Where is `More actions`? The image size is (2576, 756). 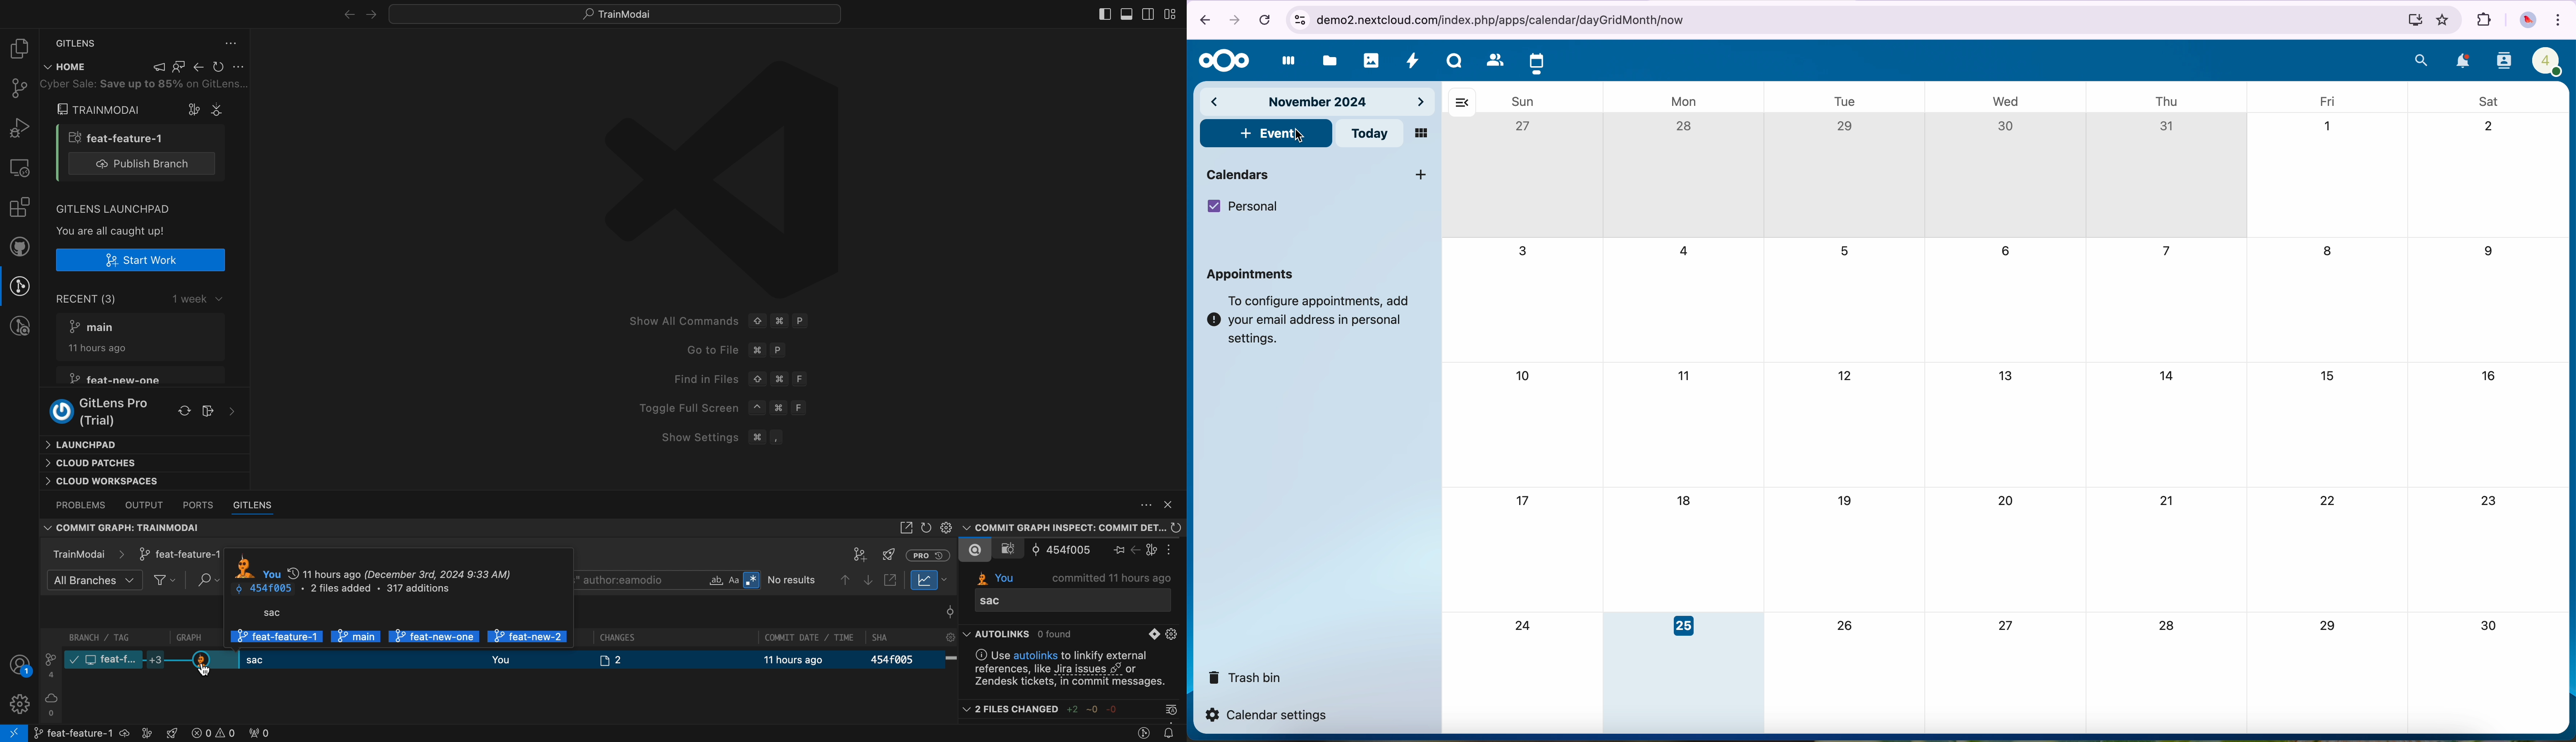 More actions is located at coordinates (1142, 506).